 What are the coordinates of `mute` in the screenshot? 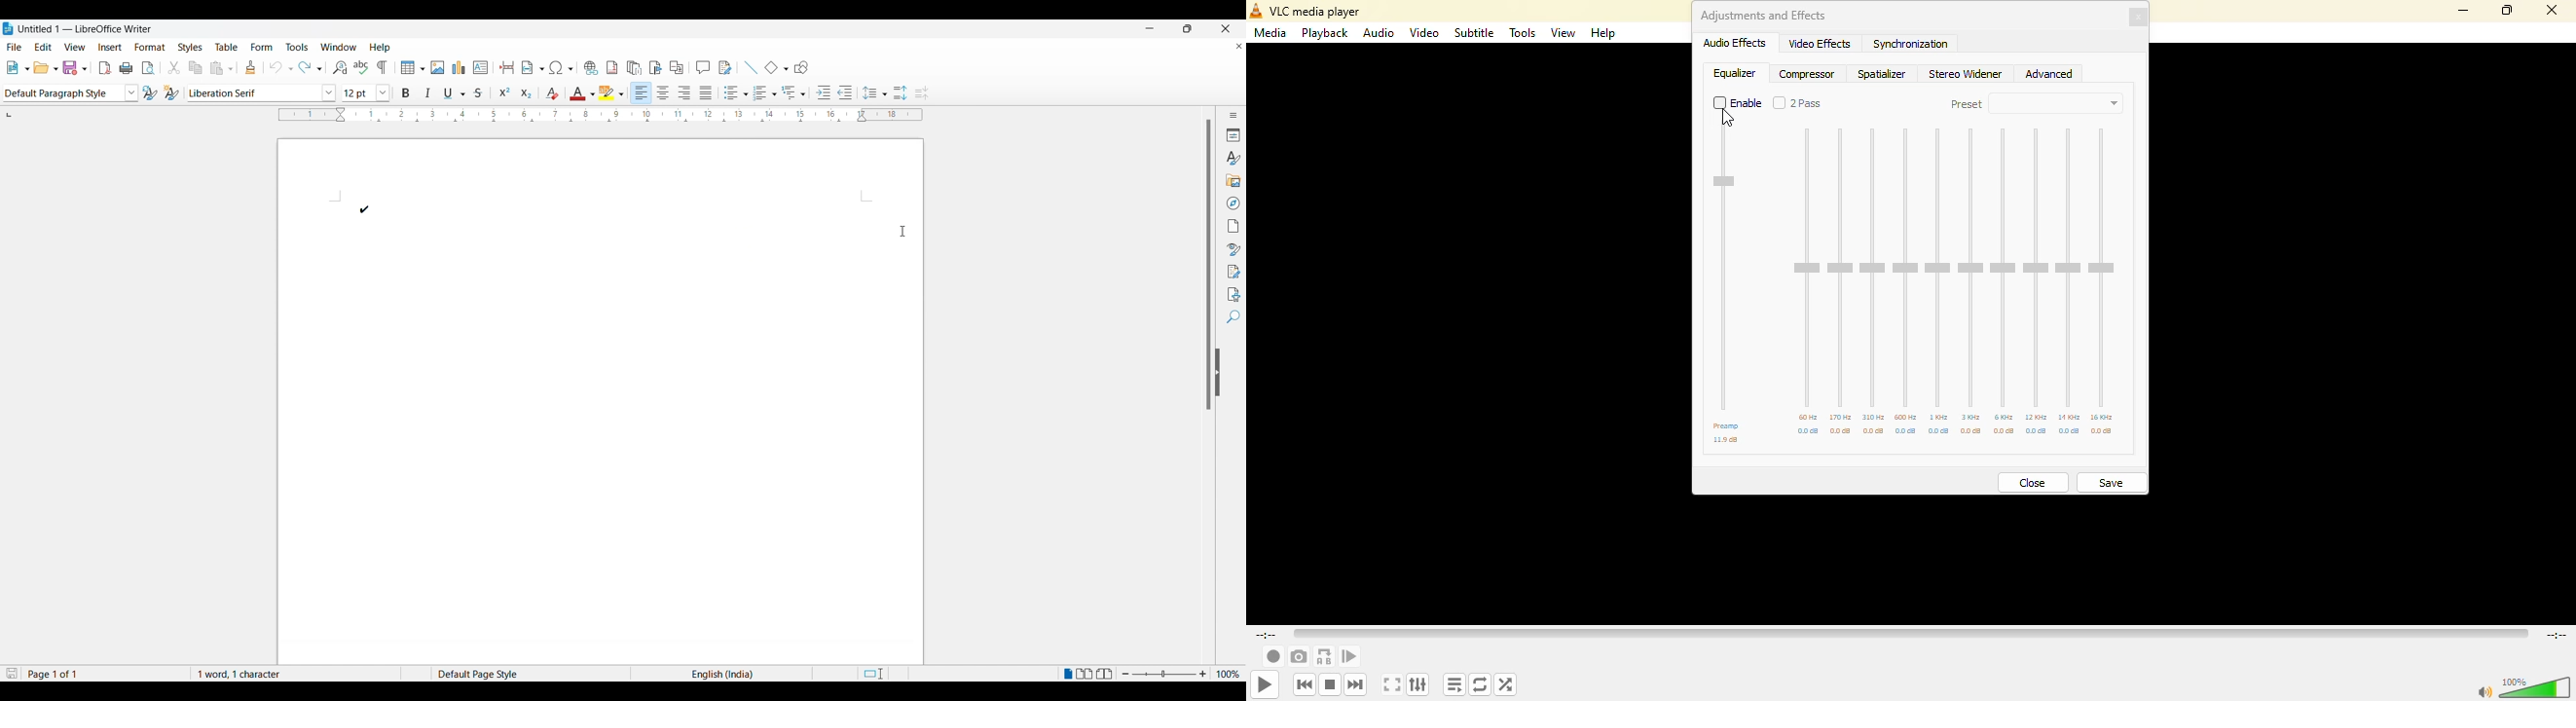 It's located at (2482, 693).